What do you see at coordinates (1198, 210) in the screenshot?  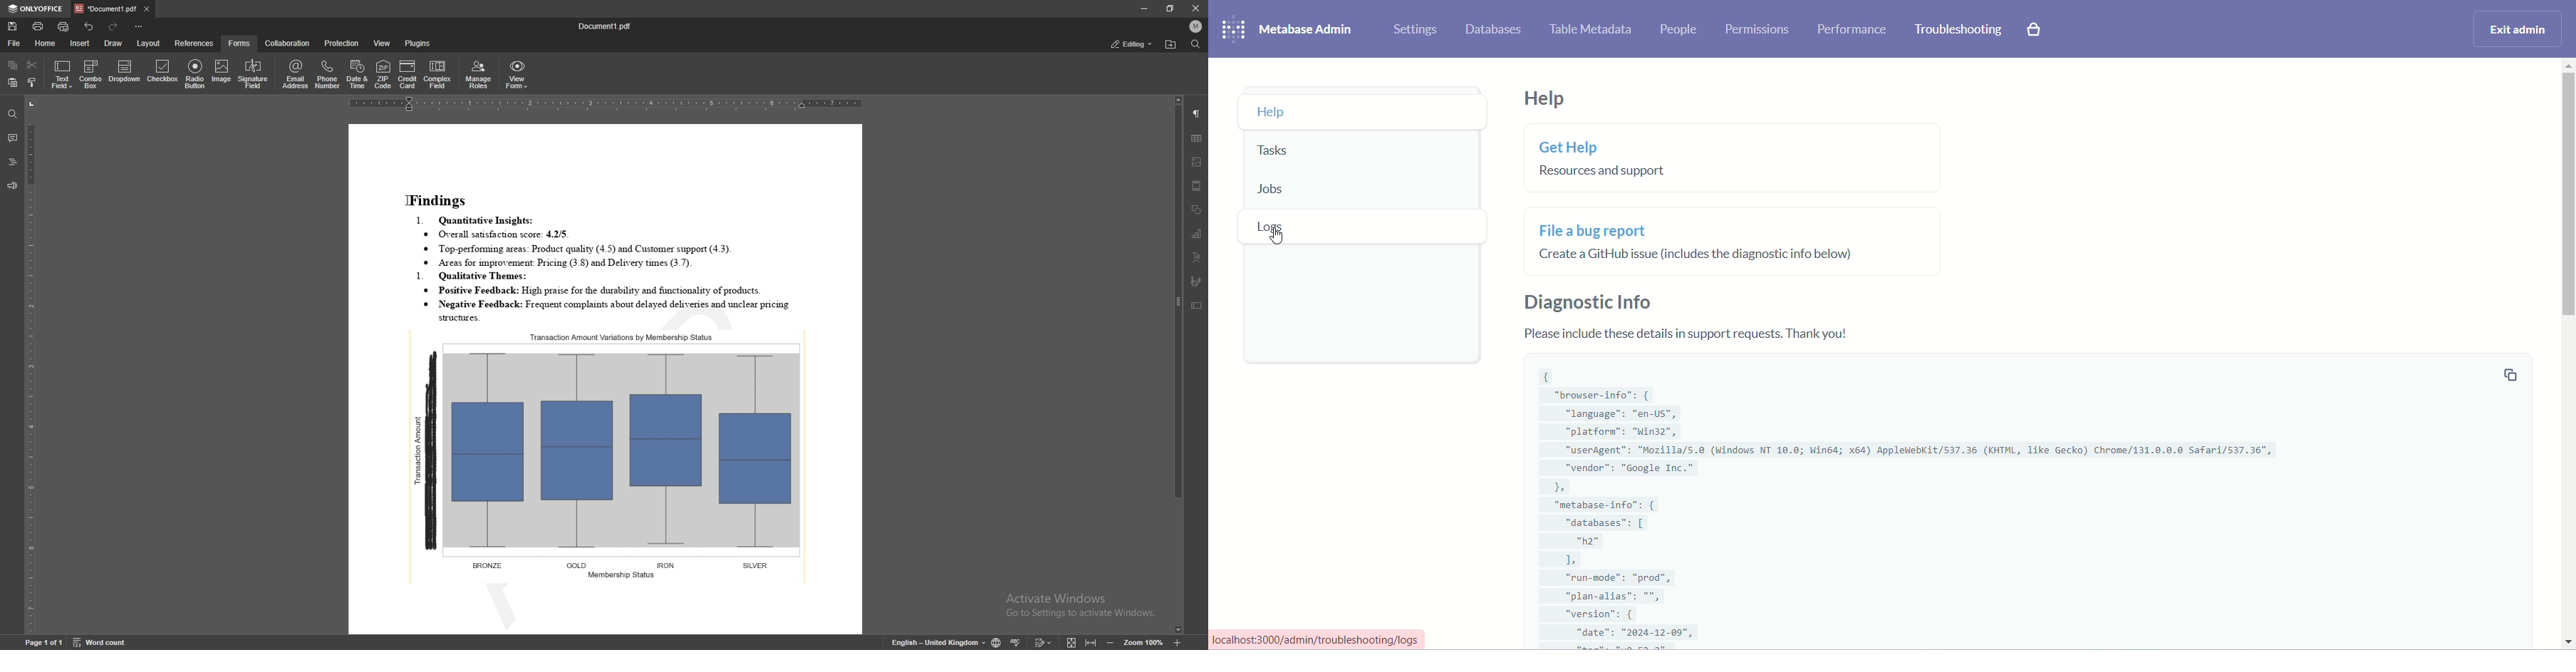 I see `shapes` at bounding box center [1198, 210].